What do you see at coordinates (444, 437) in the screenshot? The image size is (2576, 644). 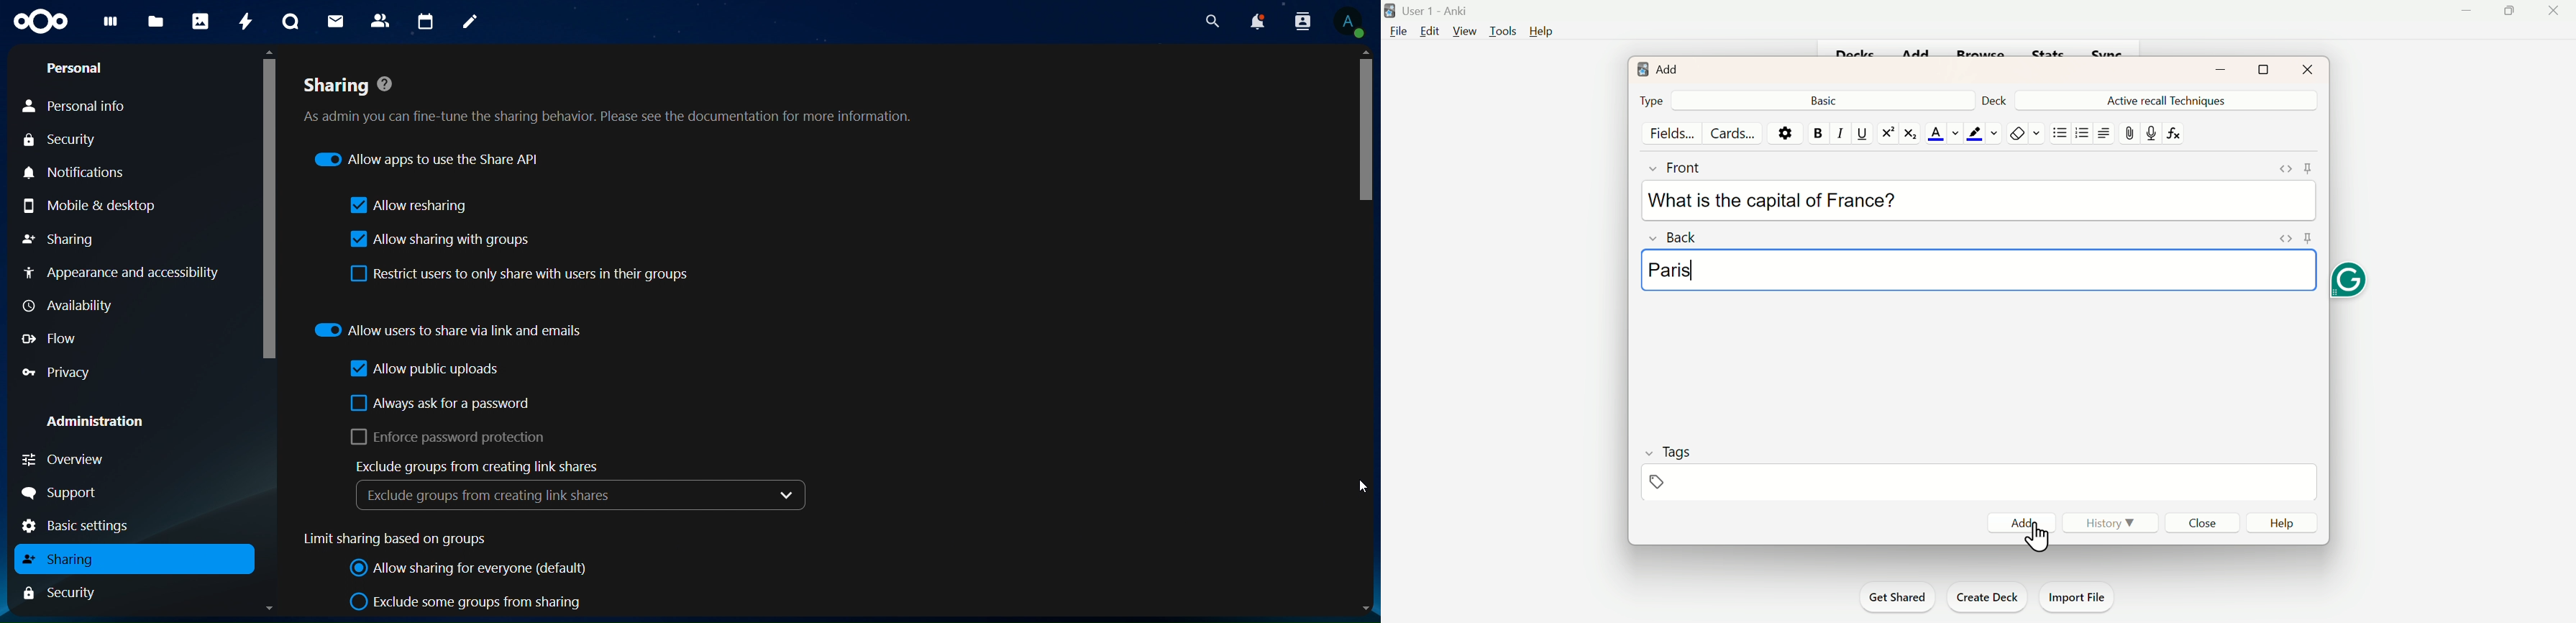 I see `enforce password protection` at bounding box center [444, 437].